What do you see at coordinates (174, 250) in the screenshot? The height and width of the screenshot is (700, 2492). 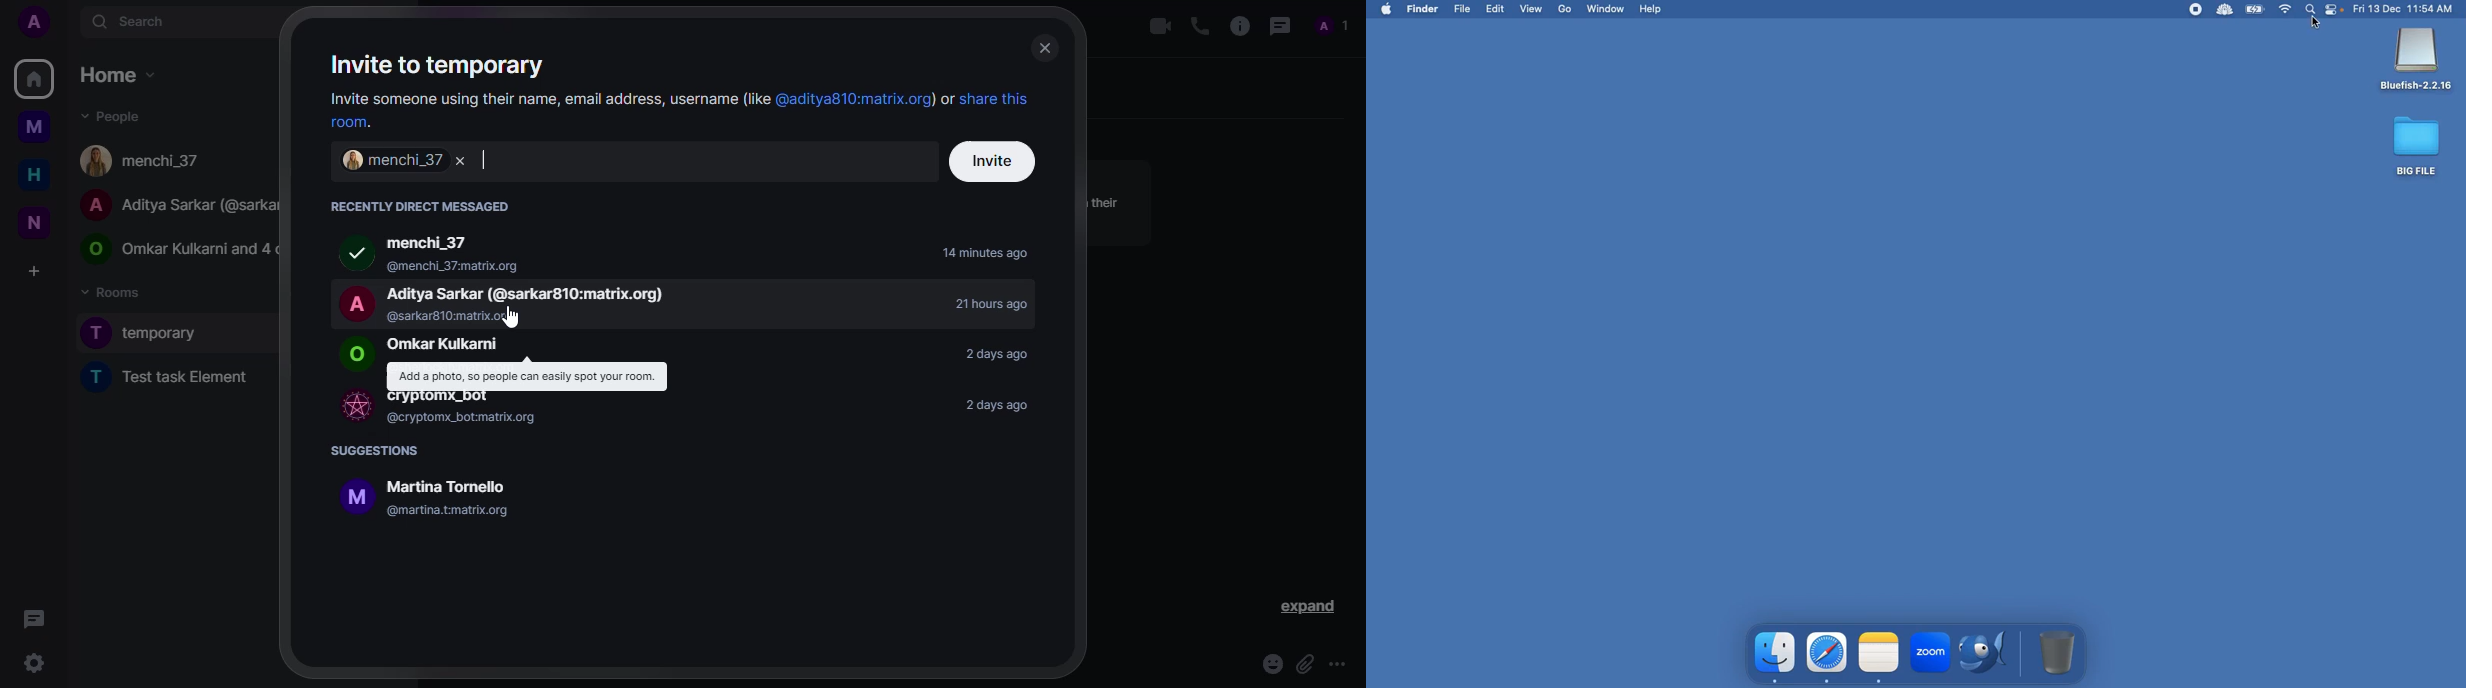 I see `peoPLe` at bounding box center [174, 250].